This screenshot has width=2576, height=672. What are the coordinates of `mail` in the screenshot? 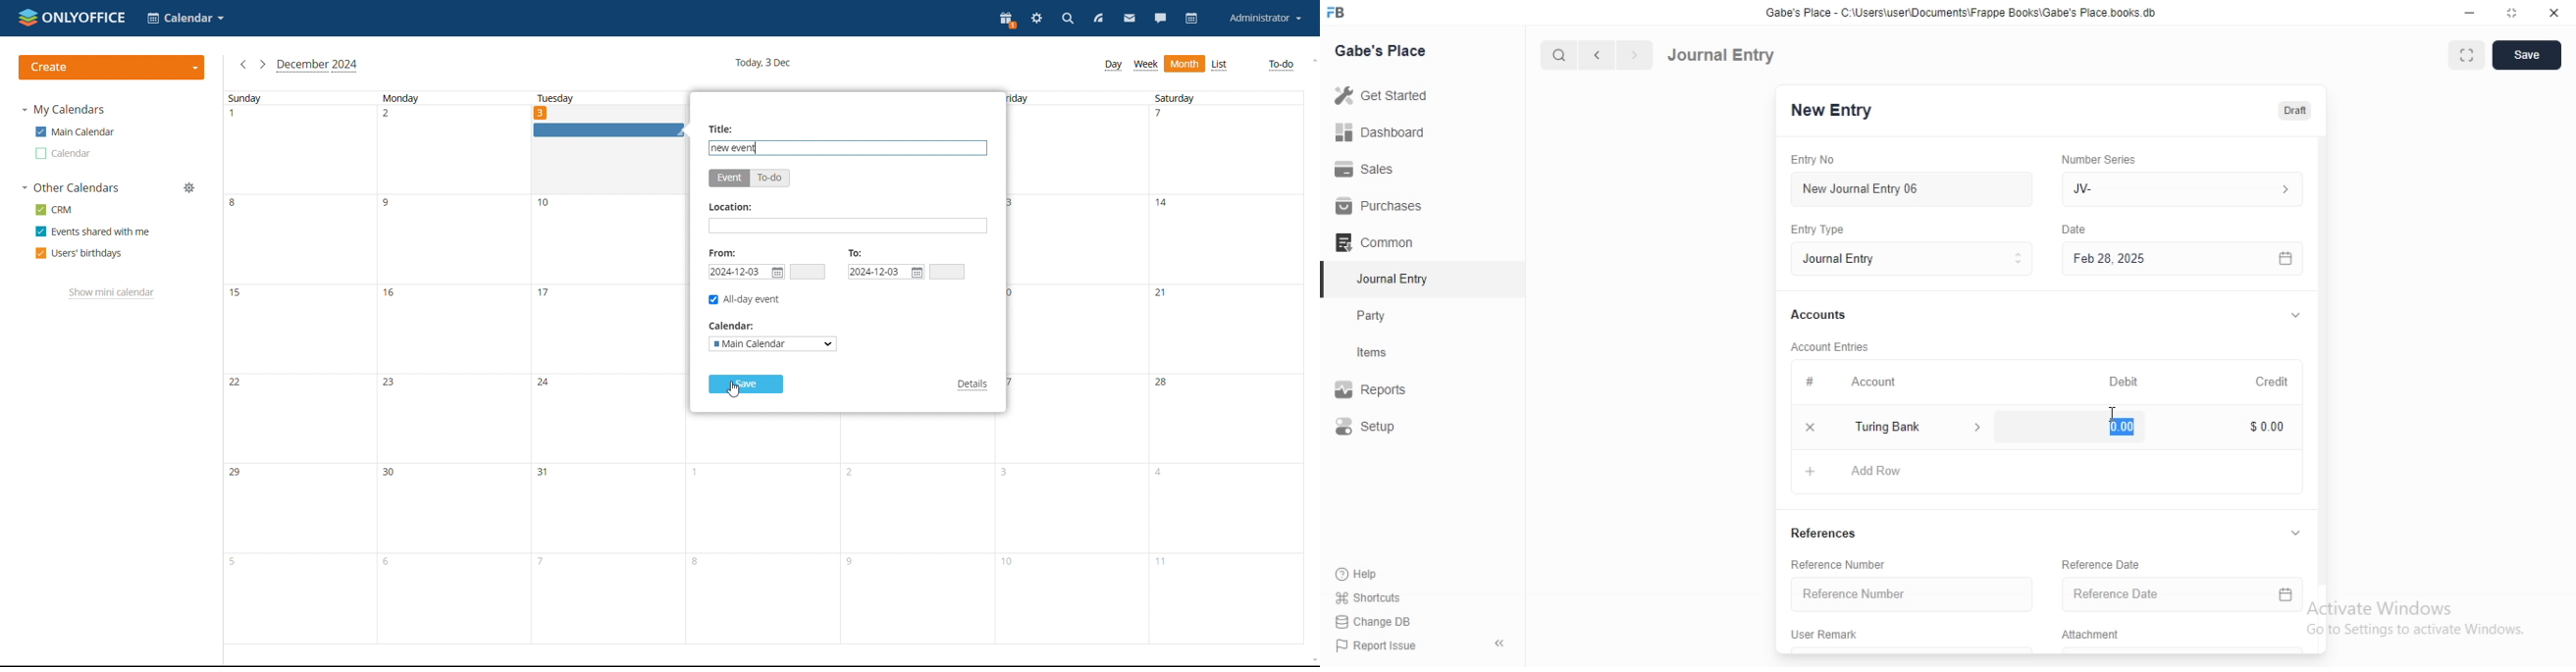 It's located at (1131, 19).